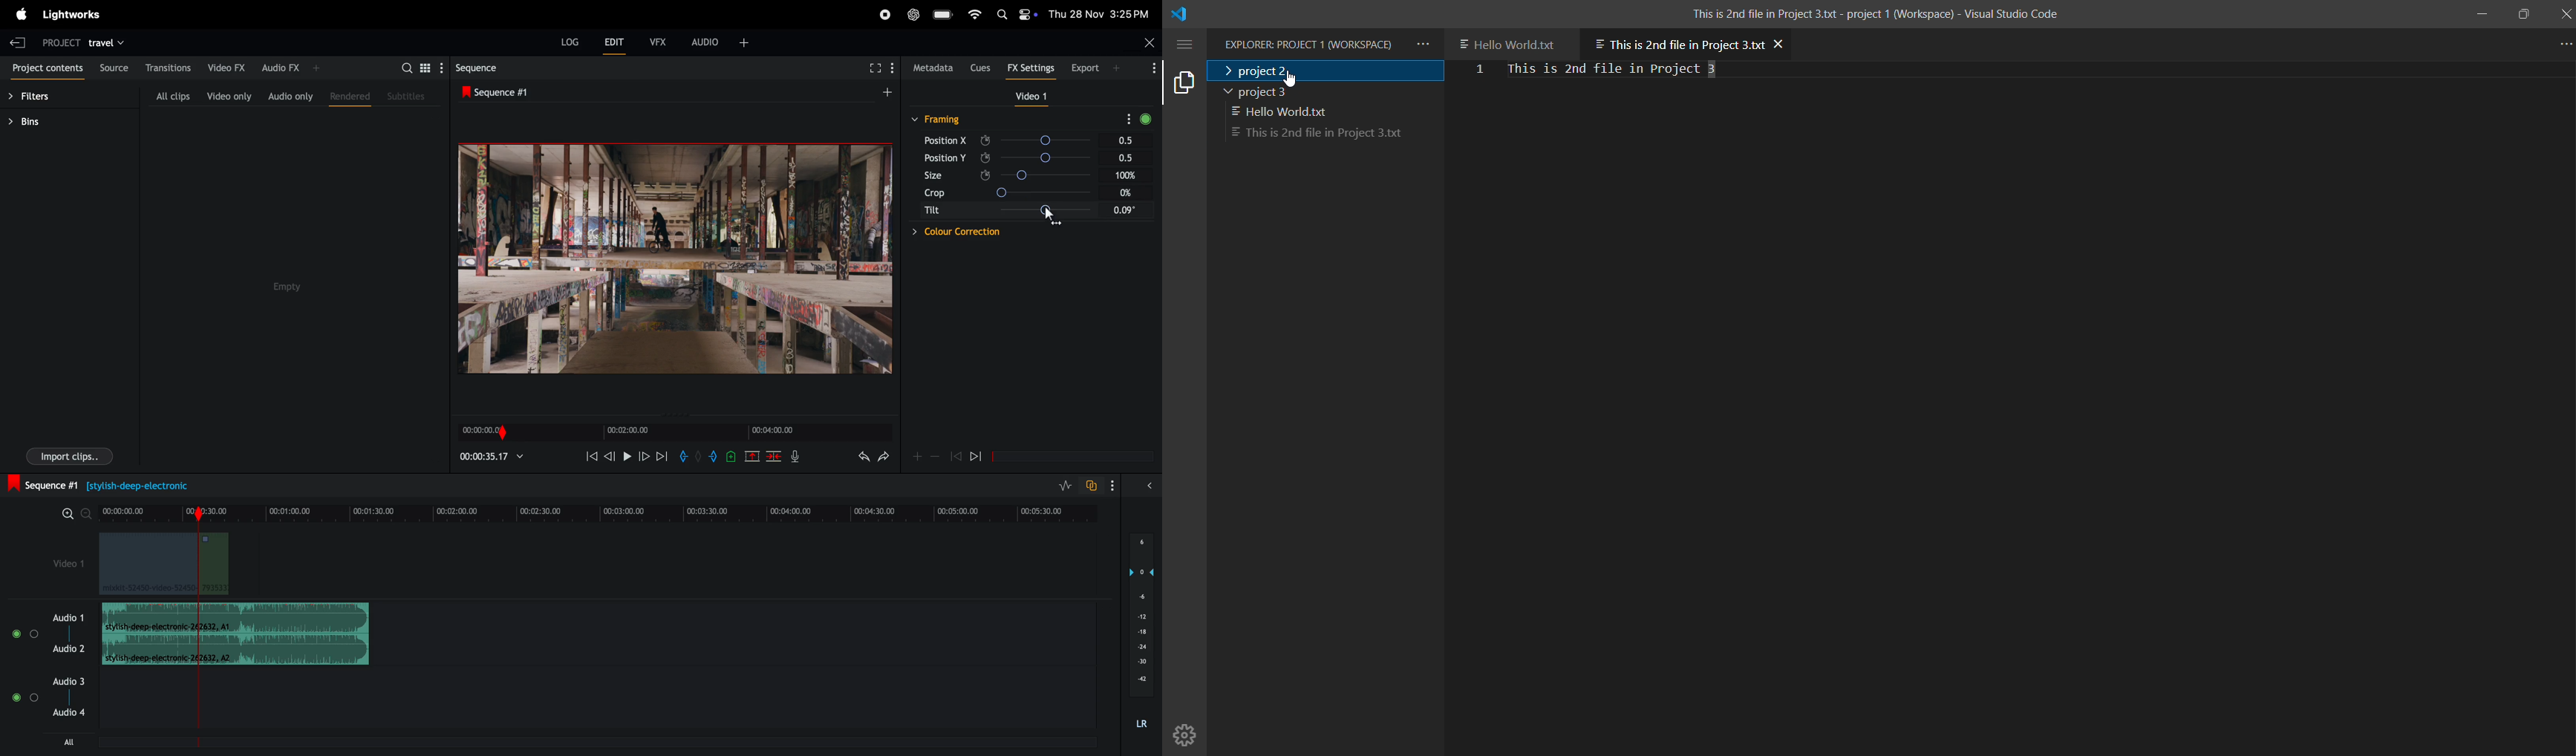 Image resolution: width=2576 pixels, height=756 pixels. What do you see at coordinates (1118, 69) in the screenshot?
I see `Add panel` at bounding box center [1118, 69].